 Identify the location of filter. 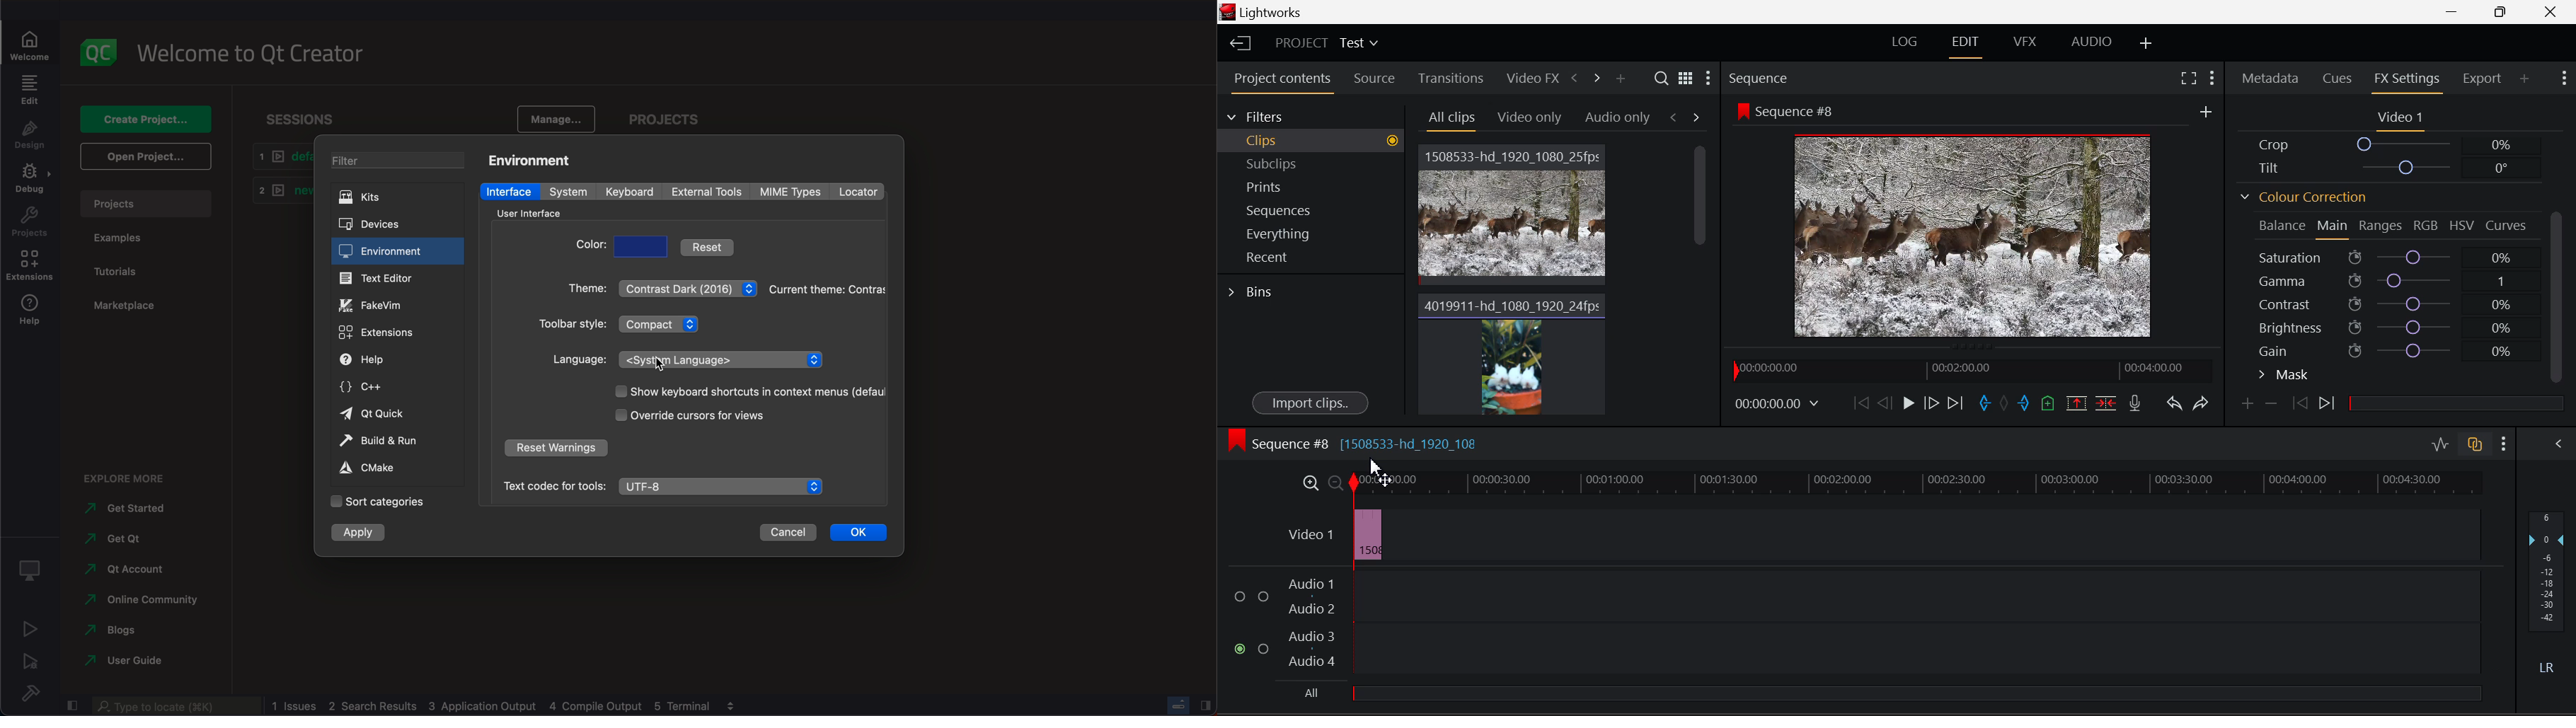
(397, 160).